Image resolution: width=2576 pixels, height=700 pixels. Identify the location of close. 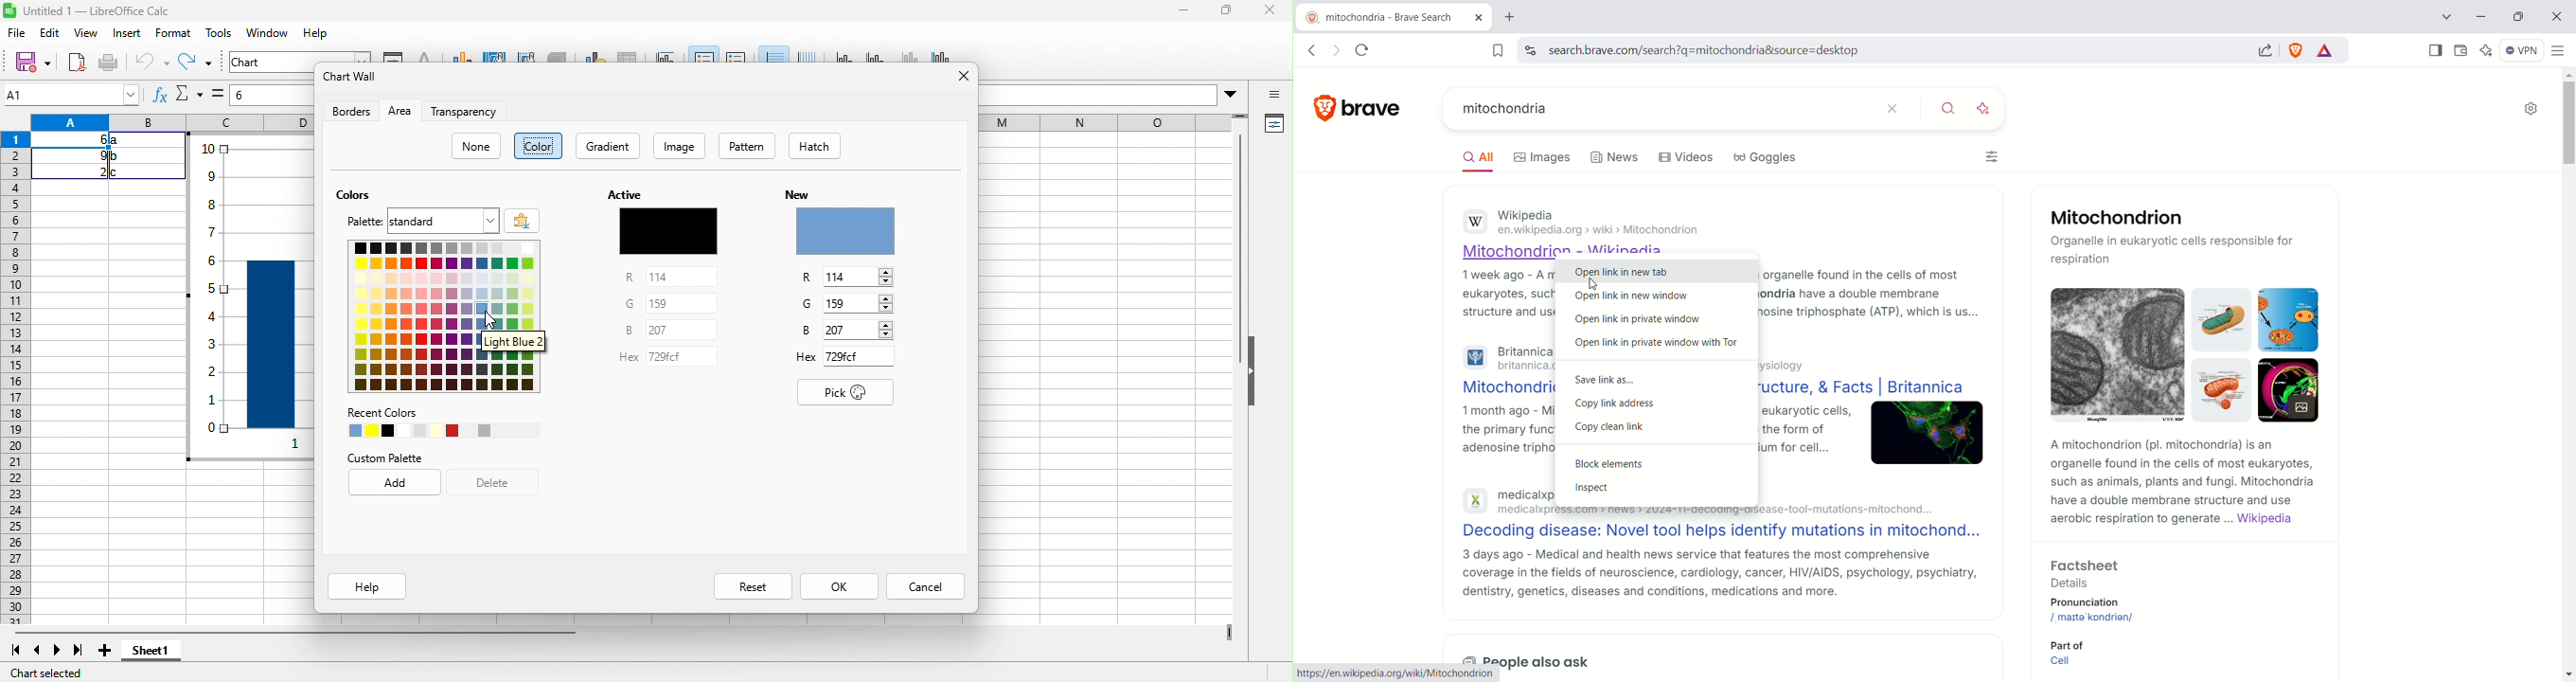
(1893, 110).